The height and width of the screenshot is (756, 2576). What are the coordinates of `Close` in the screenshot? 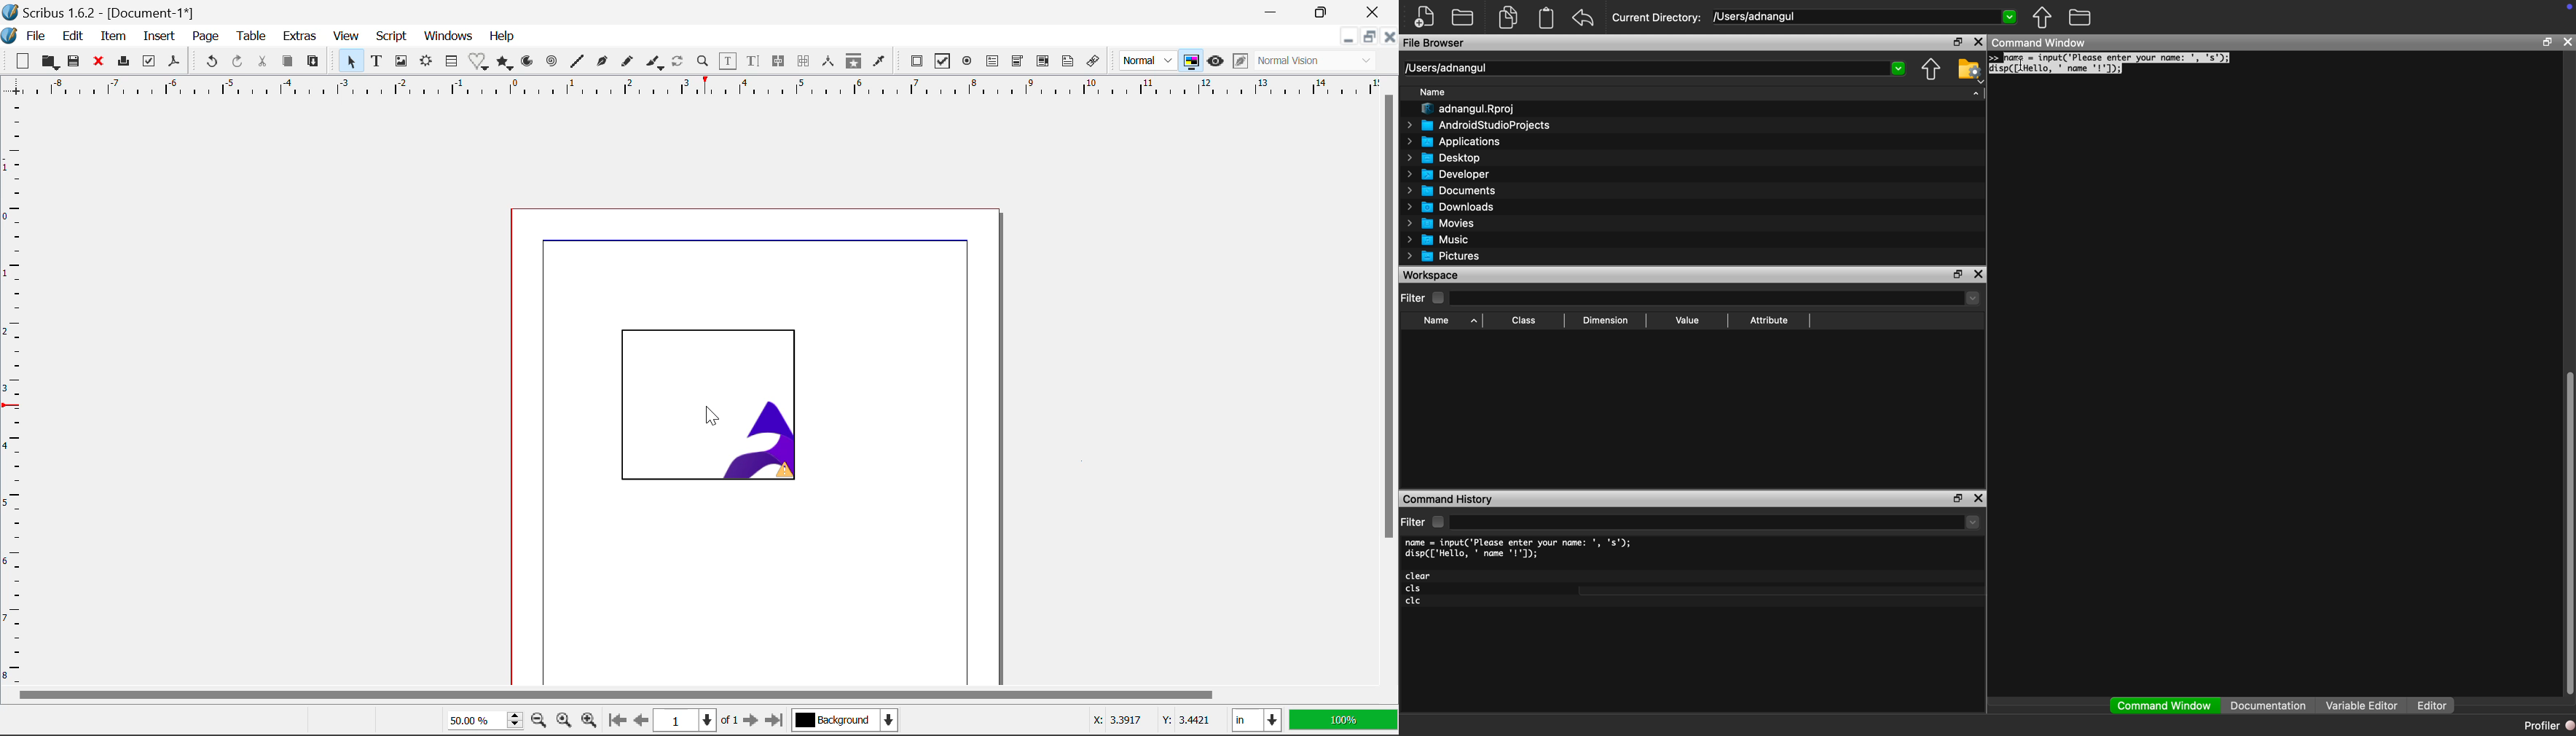 It's located at (1390, 36).